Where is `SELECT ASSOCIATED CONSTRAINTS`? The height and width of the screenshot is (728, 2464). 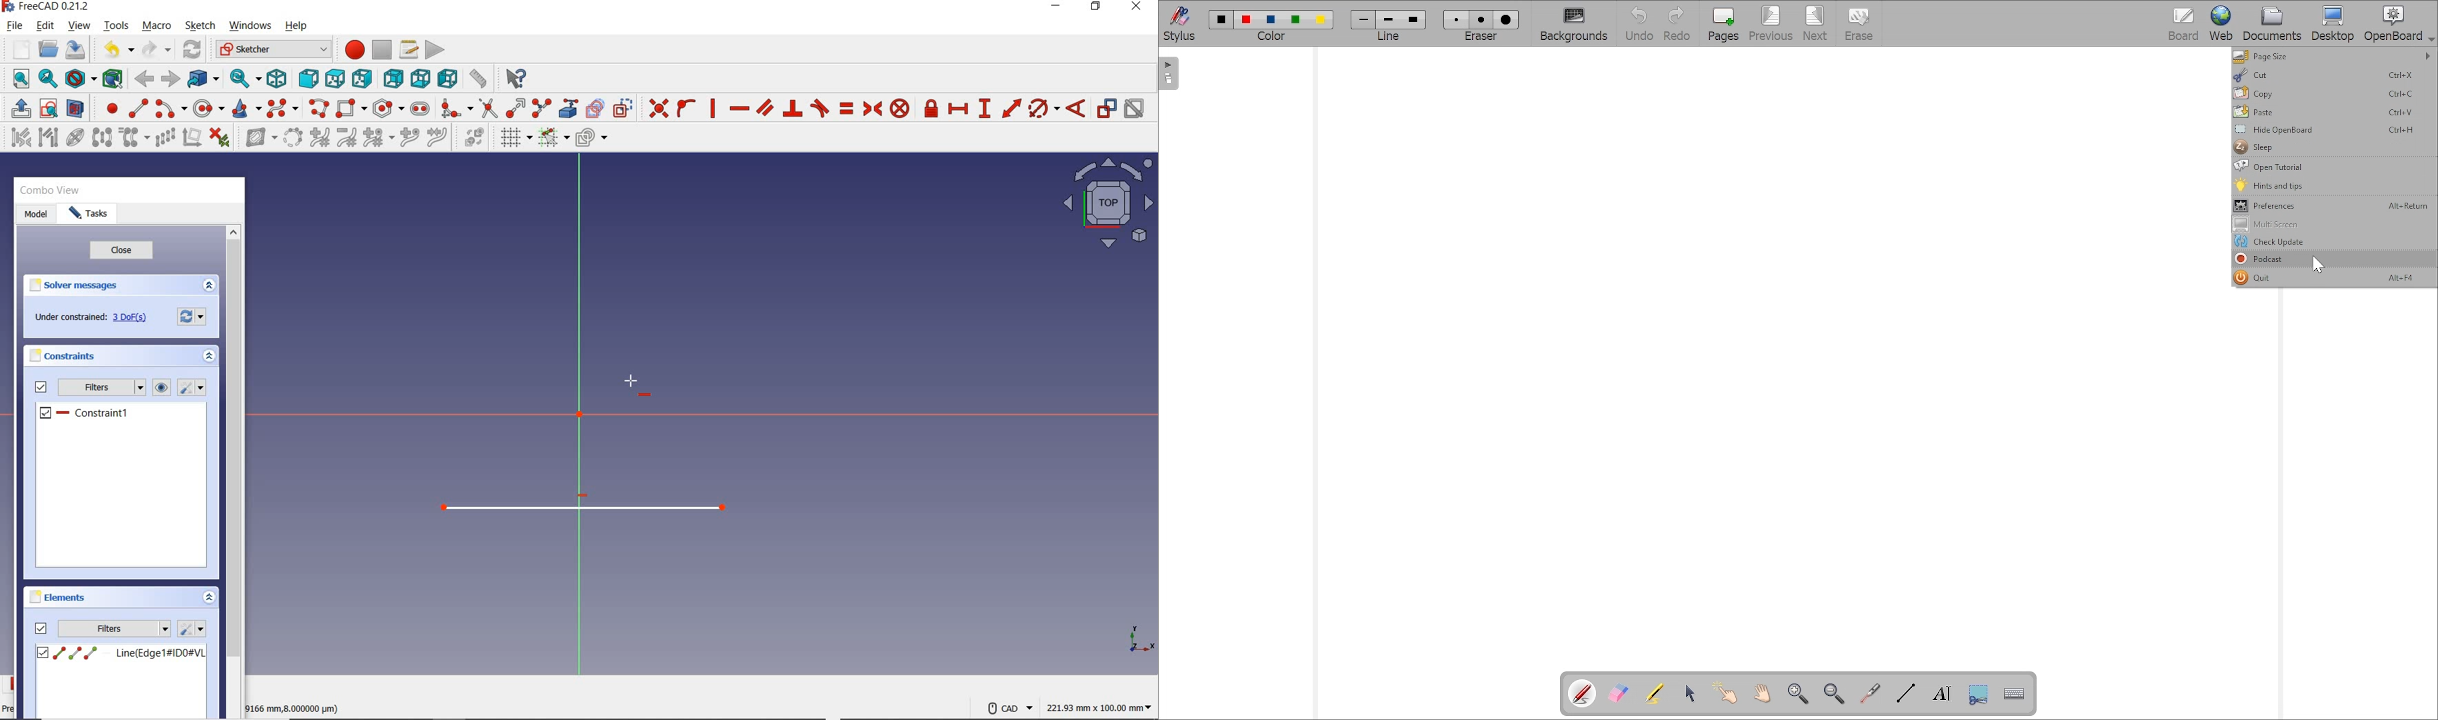 SELECT ASSOCIATED CONSTRAINTS is located at coordinates (18, 137).